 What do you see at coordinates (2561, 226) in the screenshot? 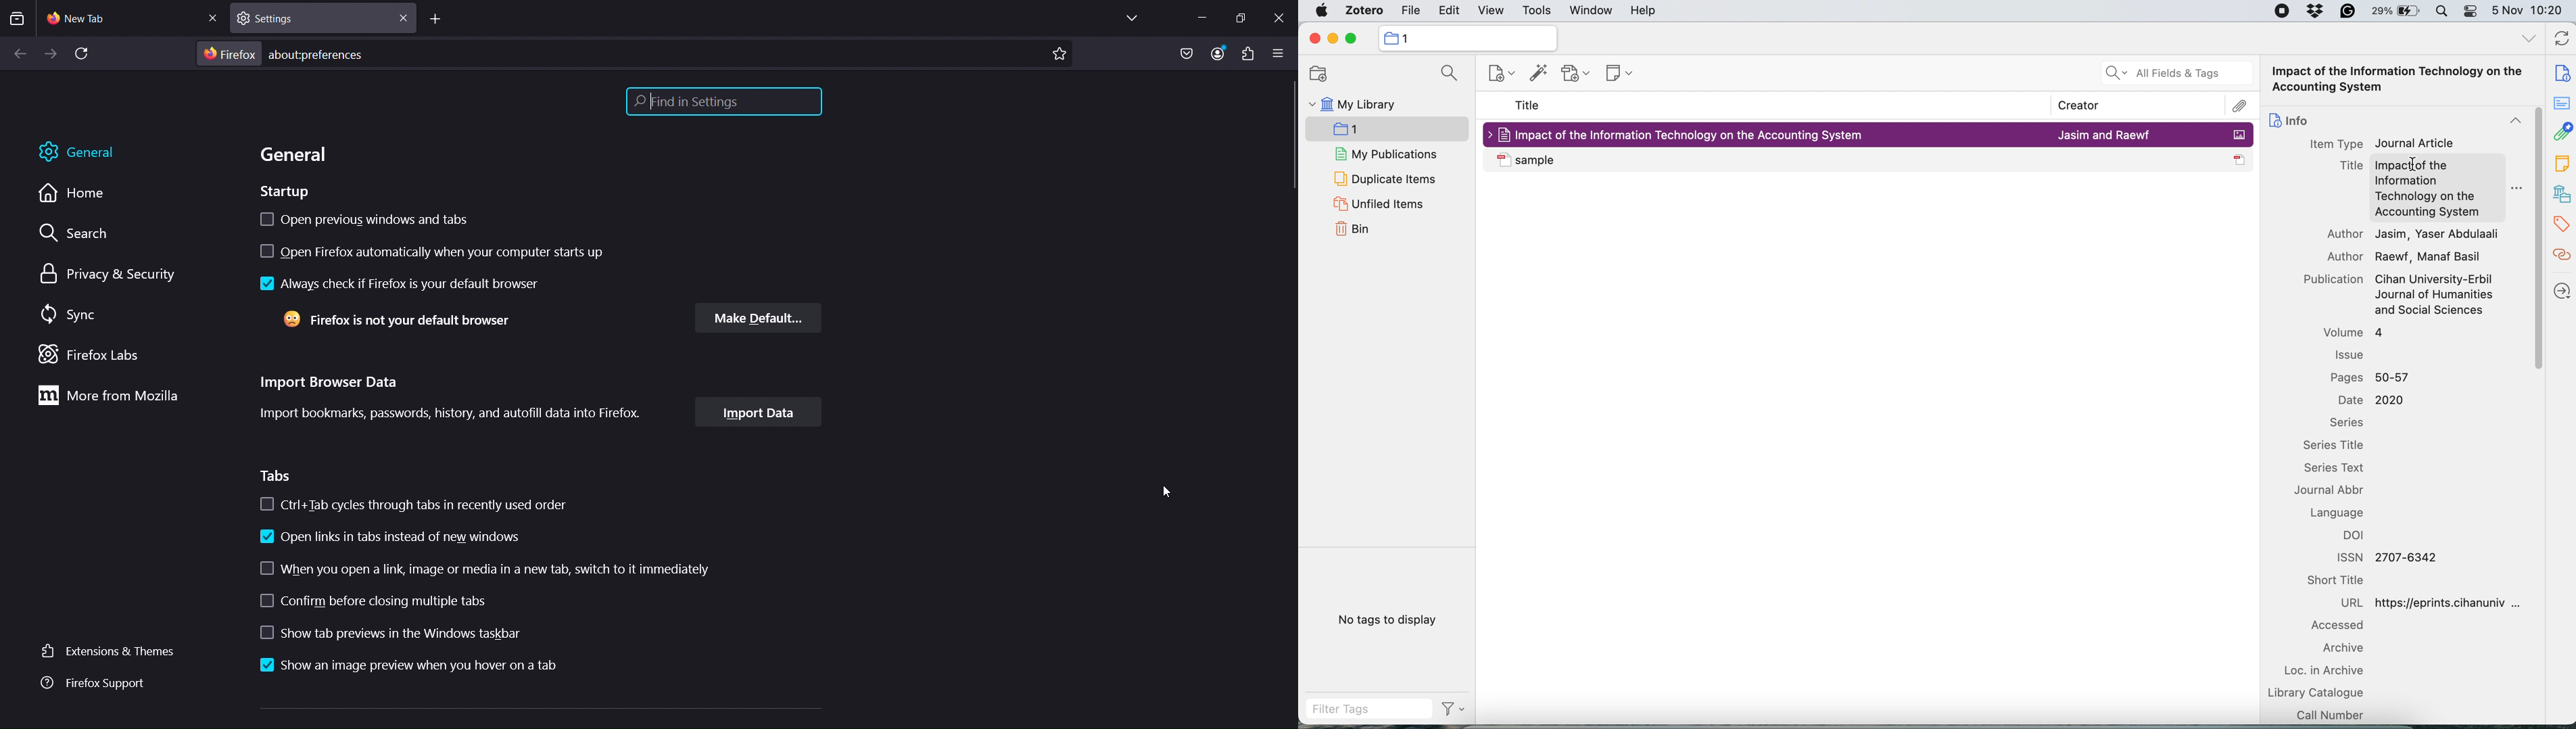
I see `tags` at bounding box center [2561, 226].